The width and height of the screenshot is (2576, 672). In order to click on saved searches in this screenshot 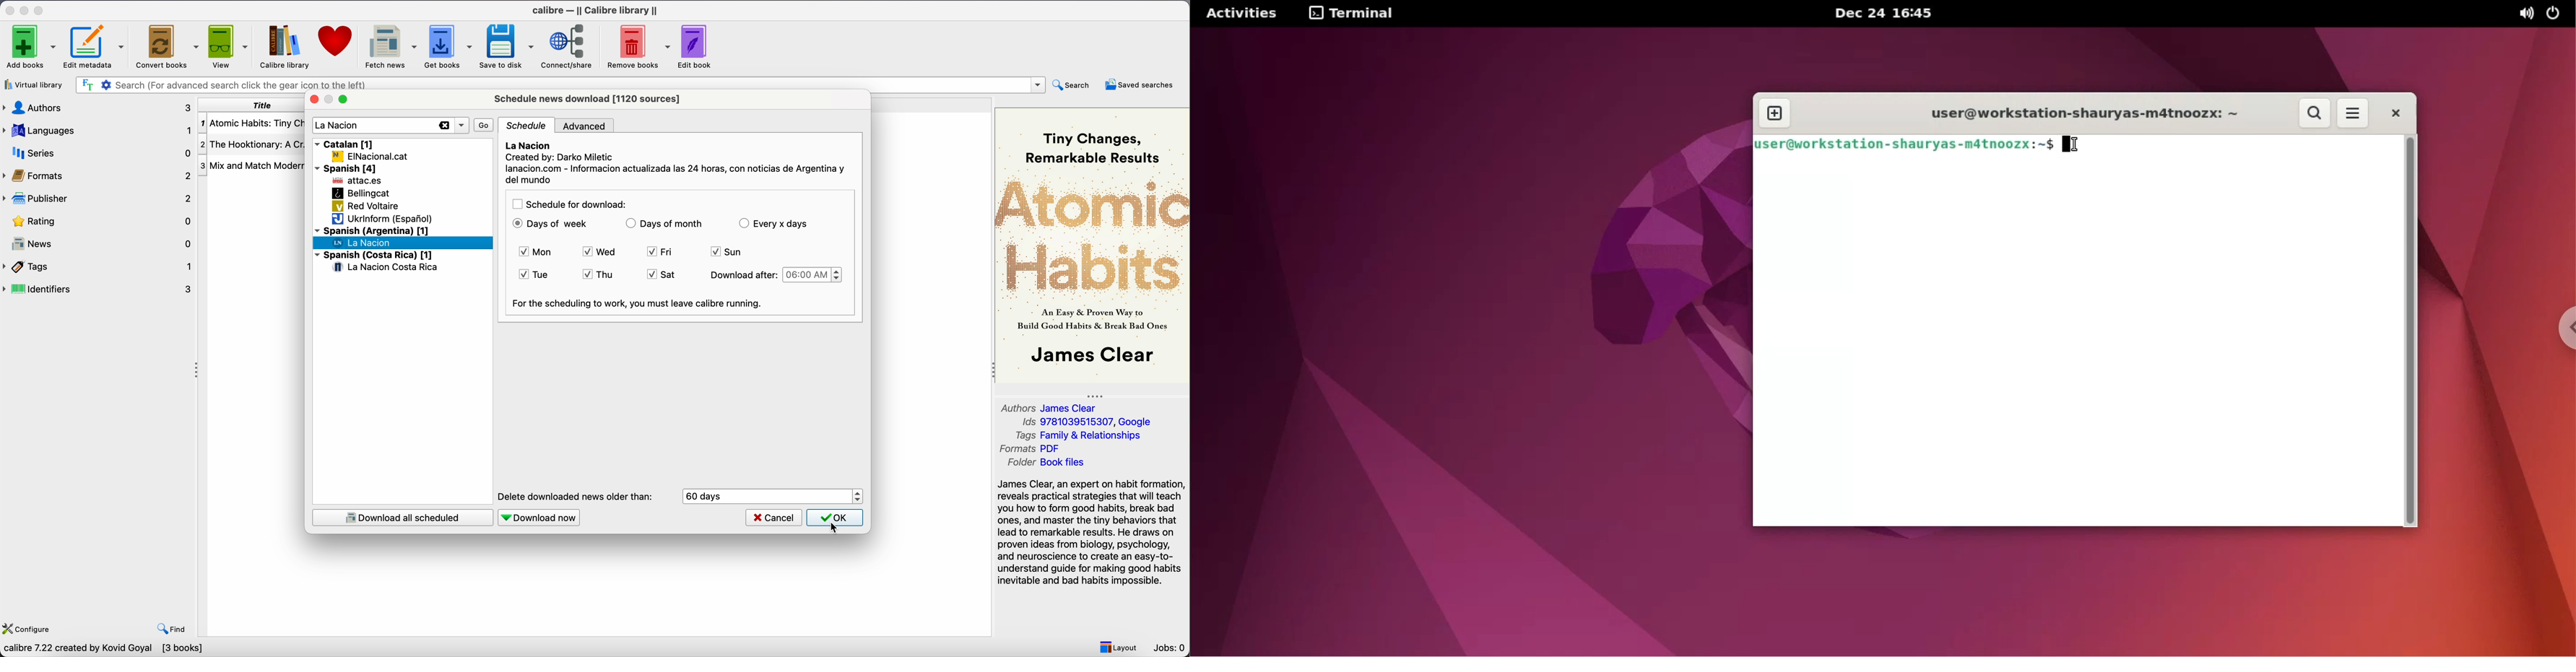, I will do `click(1142, 84)`.